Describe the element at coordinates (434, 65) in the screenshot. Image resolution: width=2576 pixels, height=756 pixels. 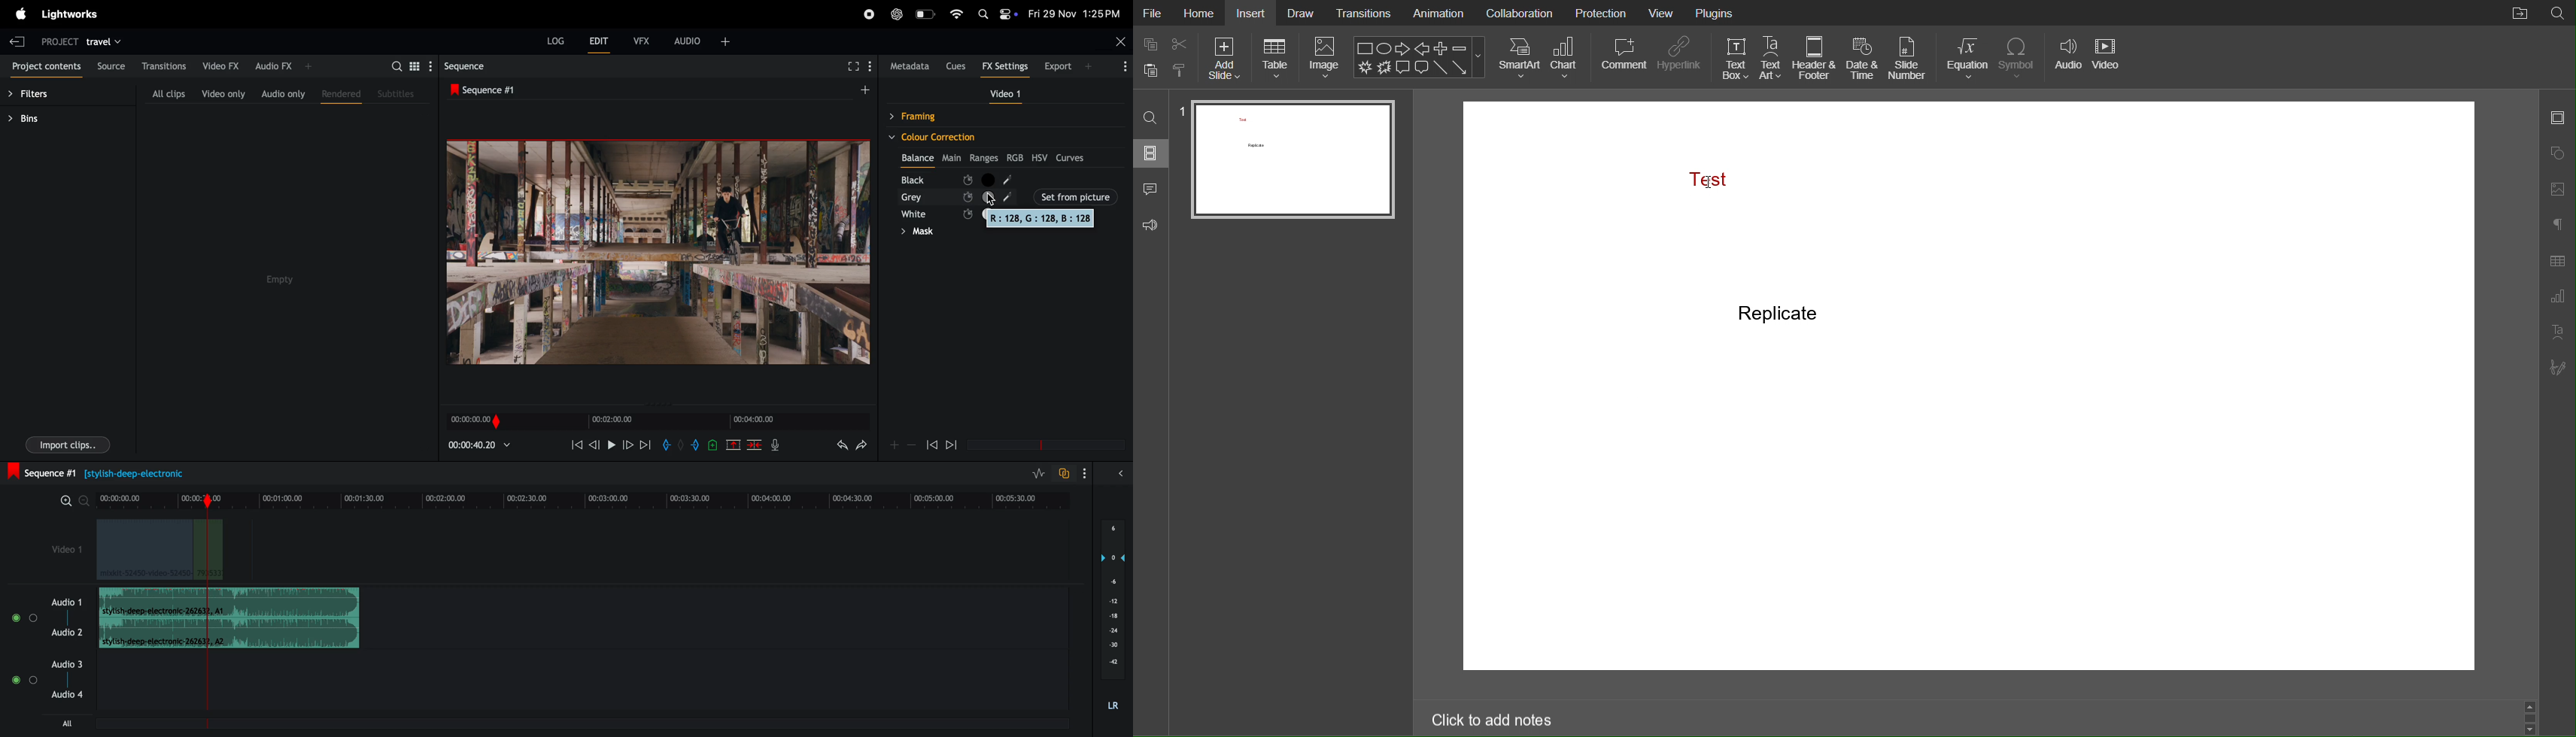
I see `show settings menu` at that location.